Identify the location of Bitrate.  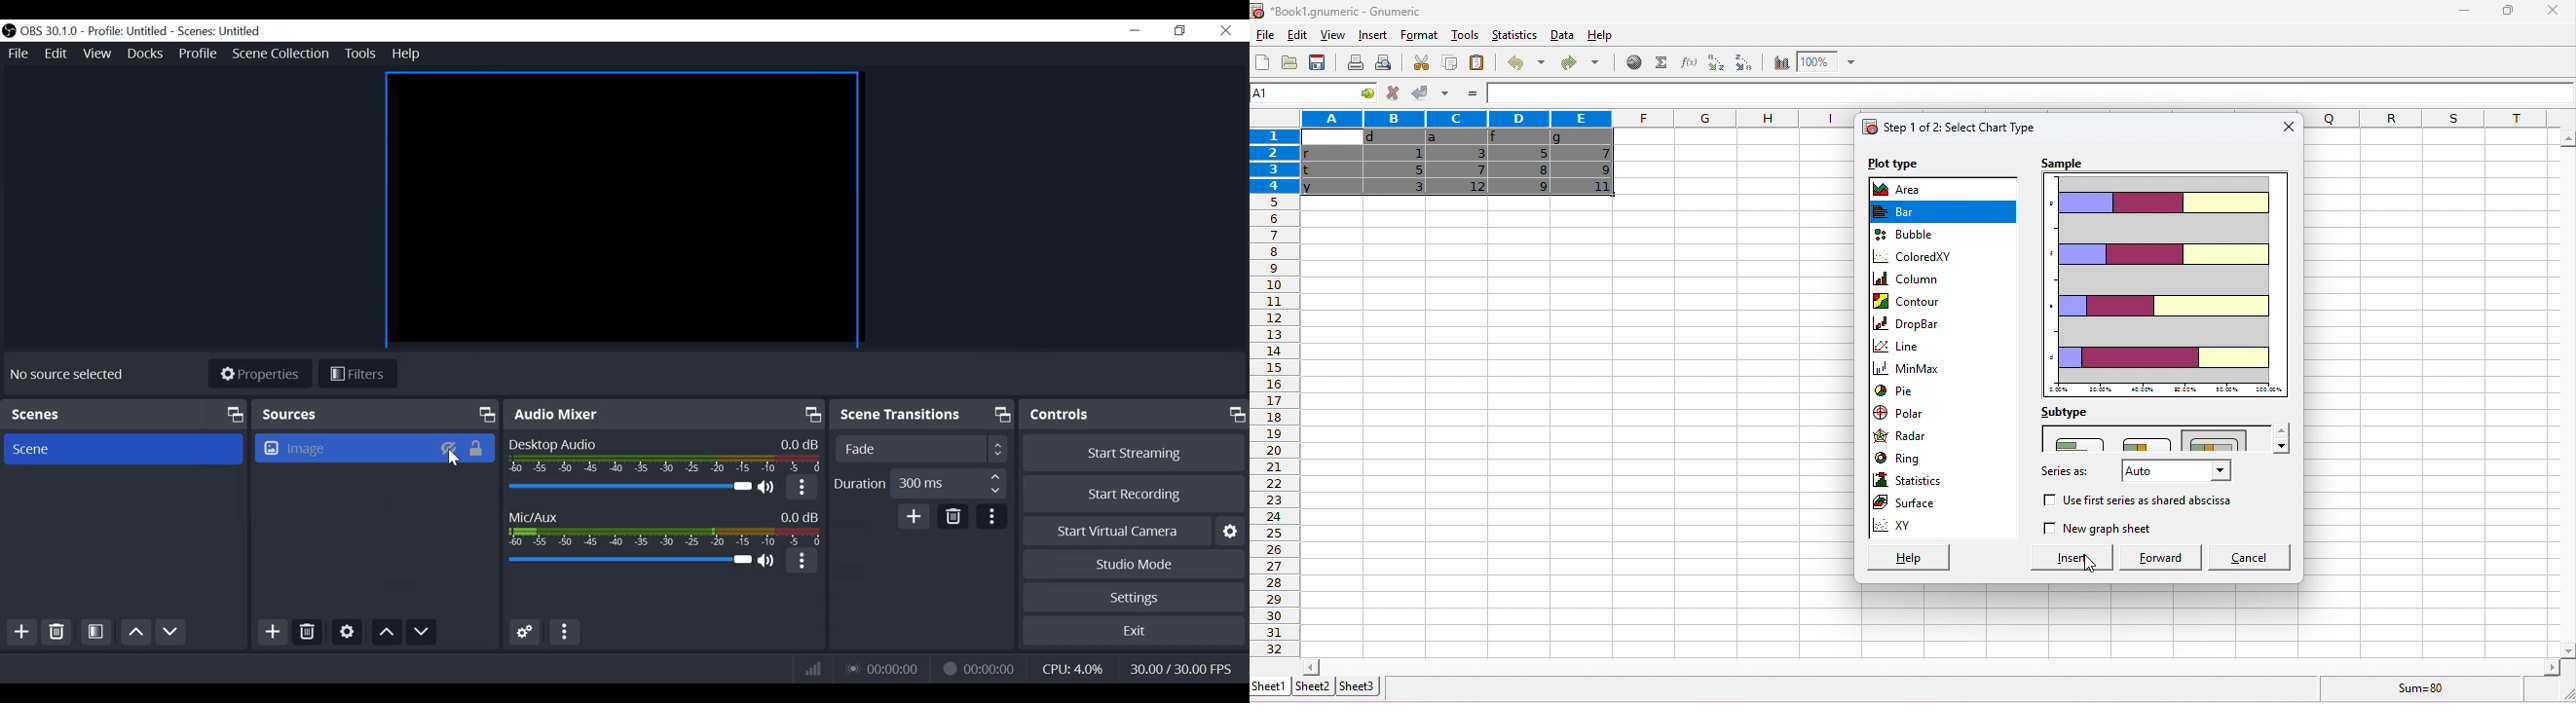
(814, 669).